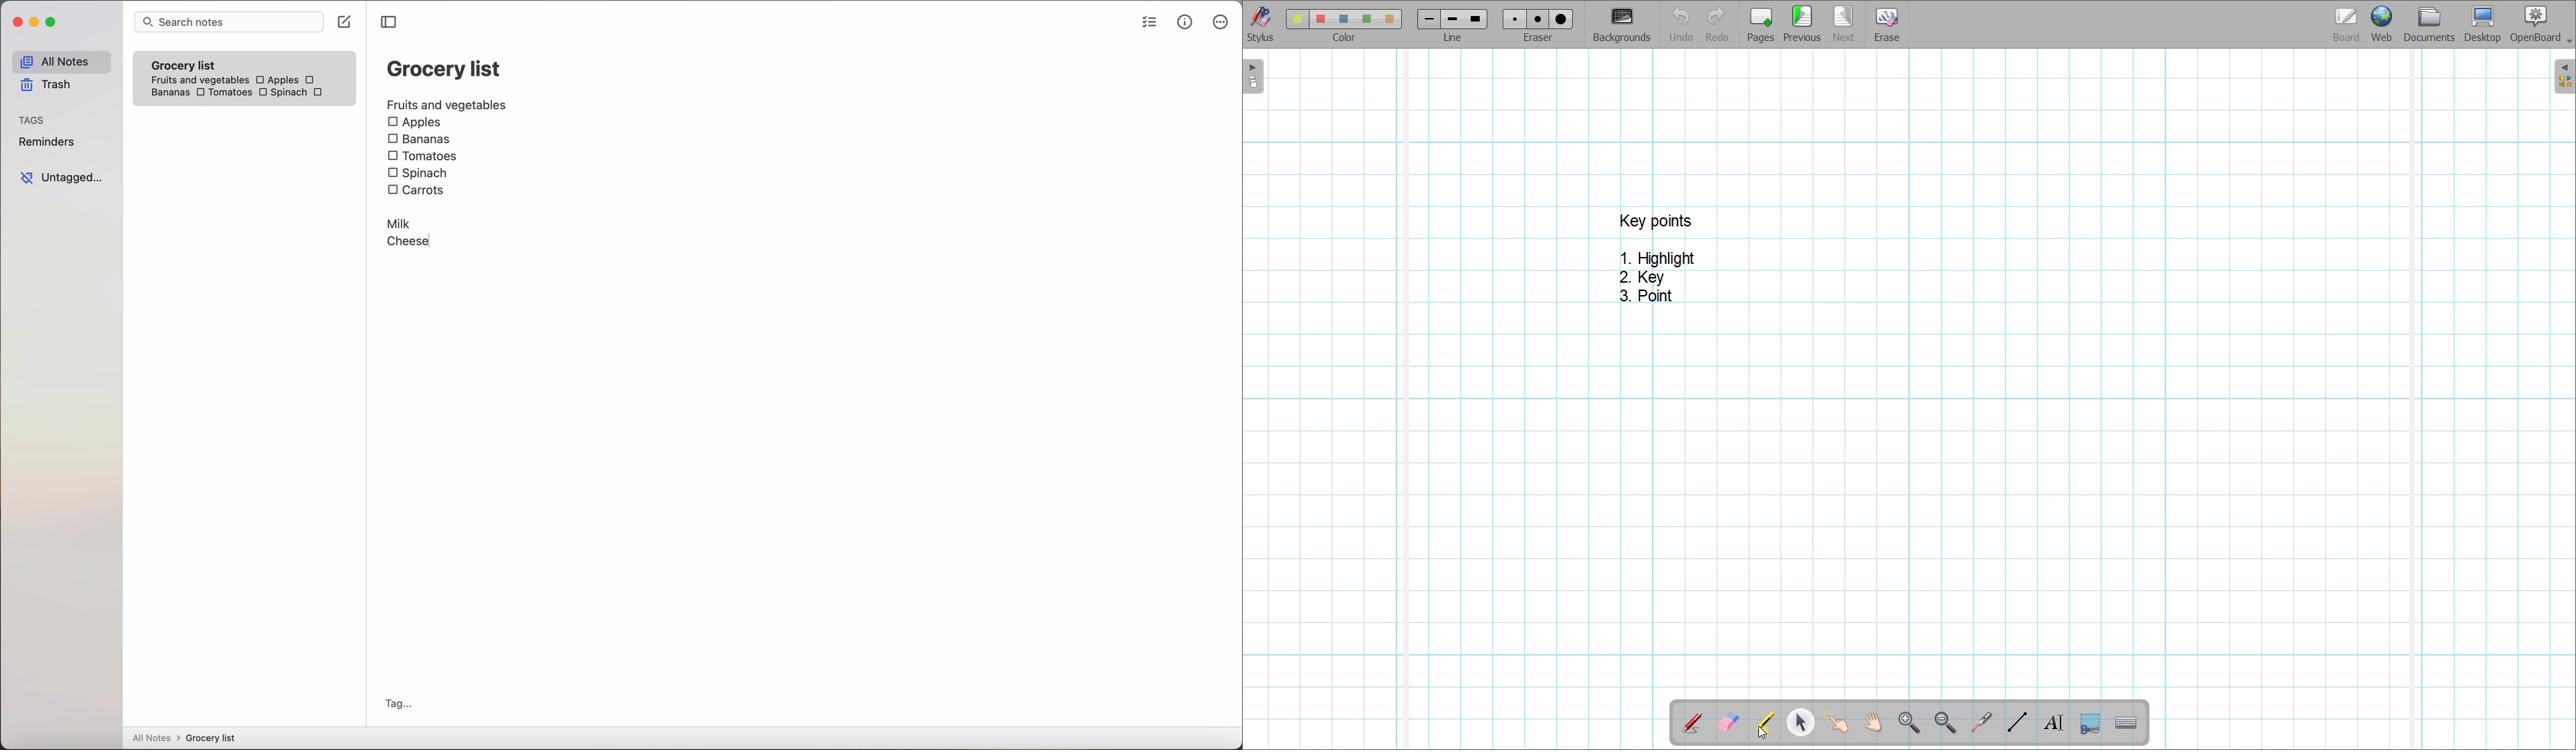  What do you see at coordinates (1148, 23) in the screenshot?
I see `checklist` at bounding box center [1148, 23].